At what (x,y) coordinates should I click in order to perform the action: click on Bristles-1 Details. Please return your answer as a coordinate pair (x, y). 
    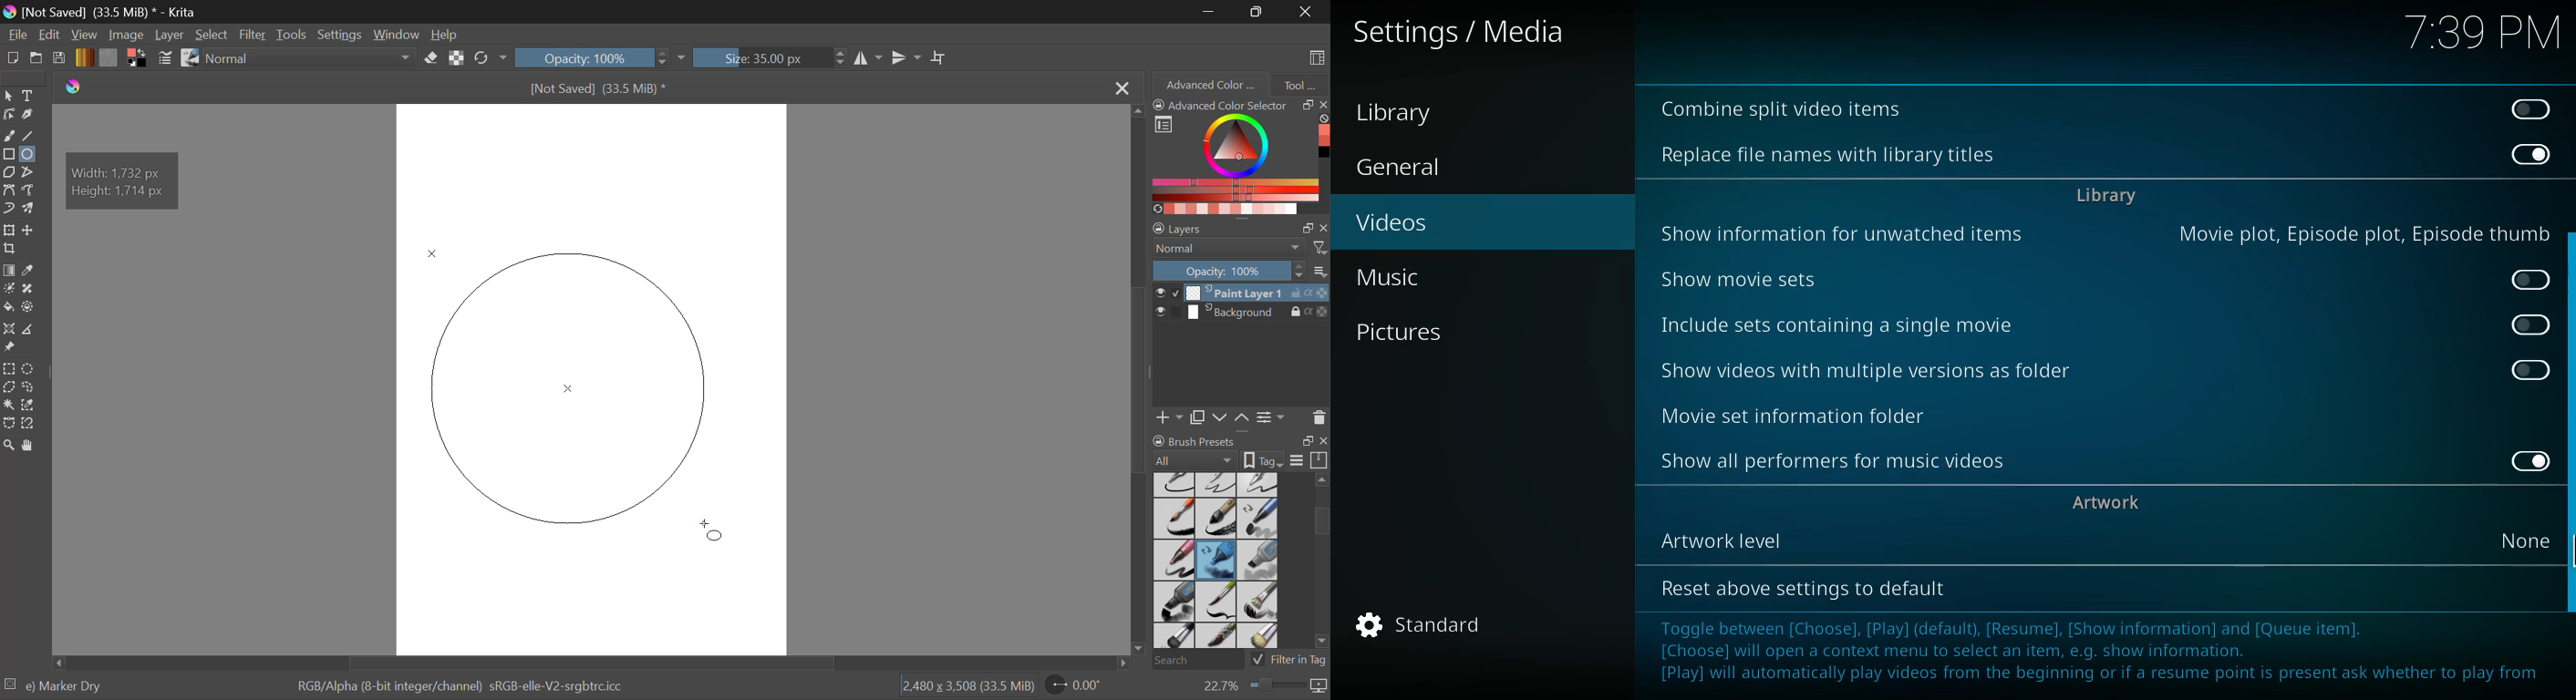
    Looking at the image, I should click on (1218, 601).